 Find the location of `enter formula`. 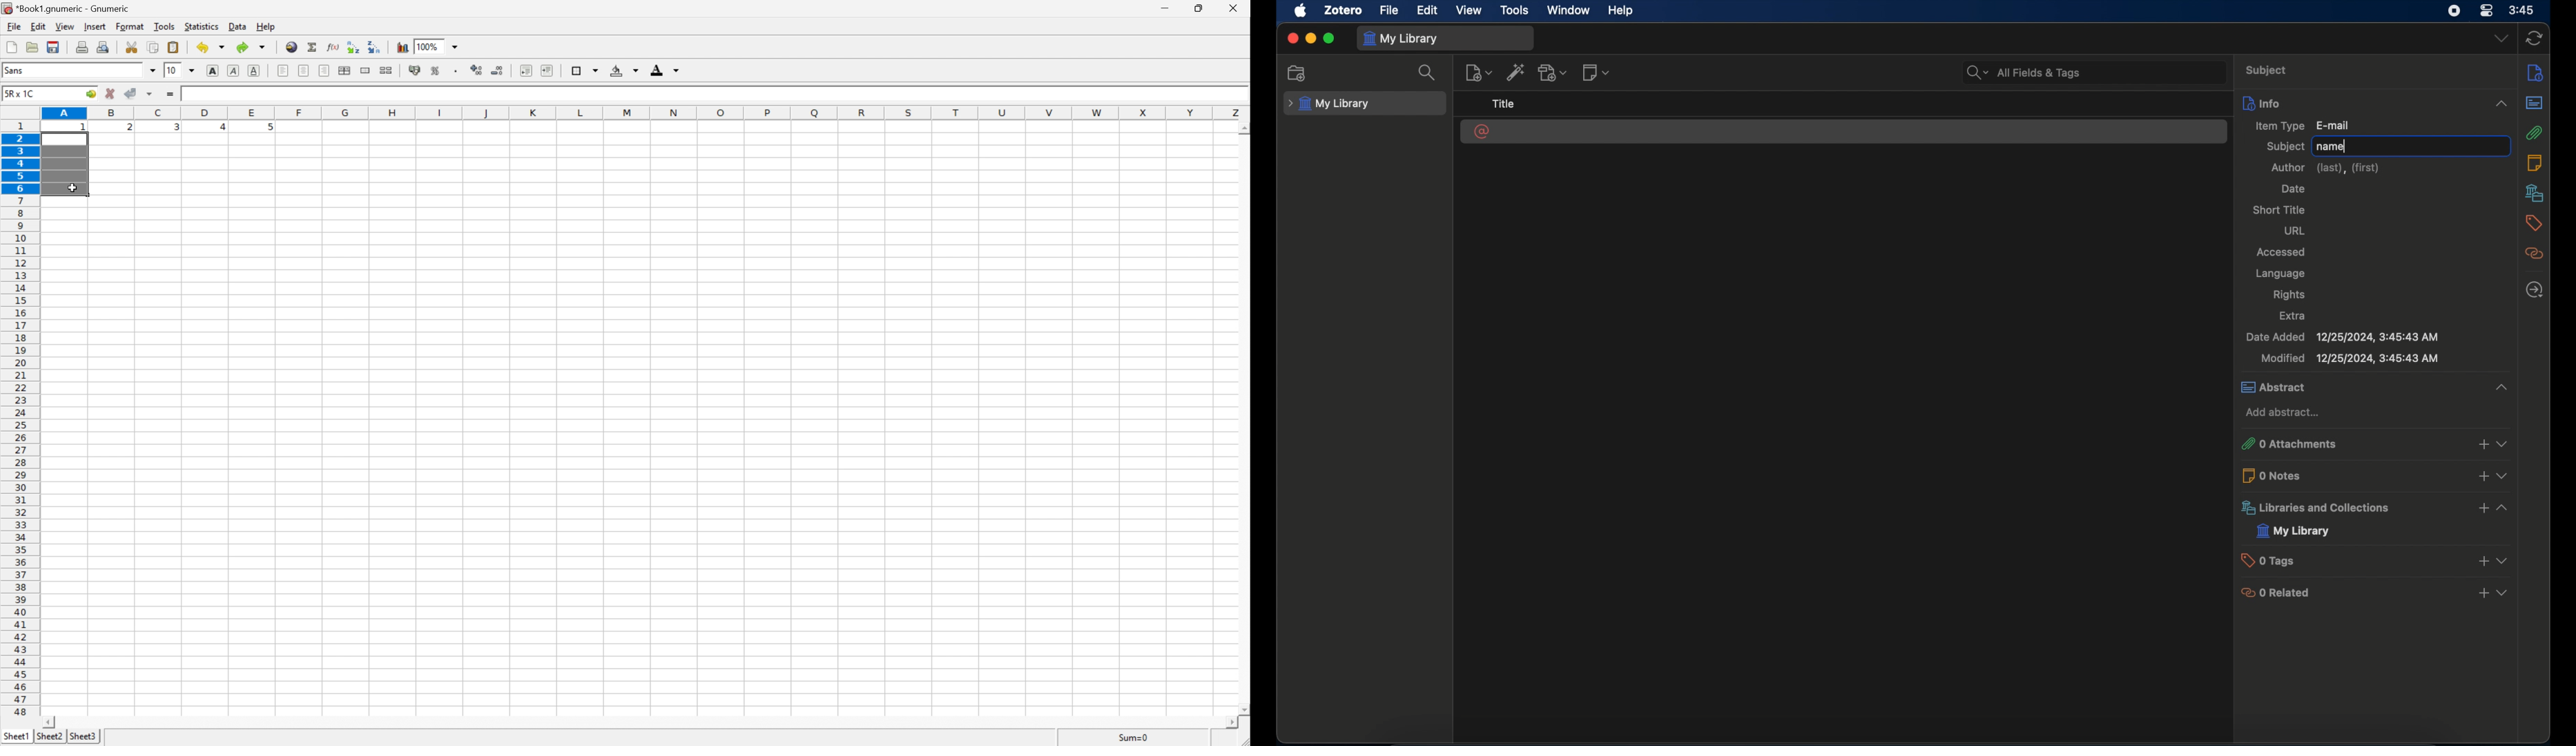

enter formula is located at coordinates (170, 94).